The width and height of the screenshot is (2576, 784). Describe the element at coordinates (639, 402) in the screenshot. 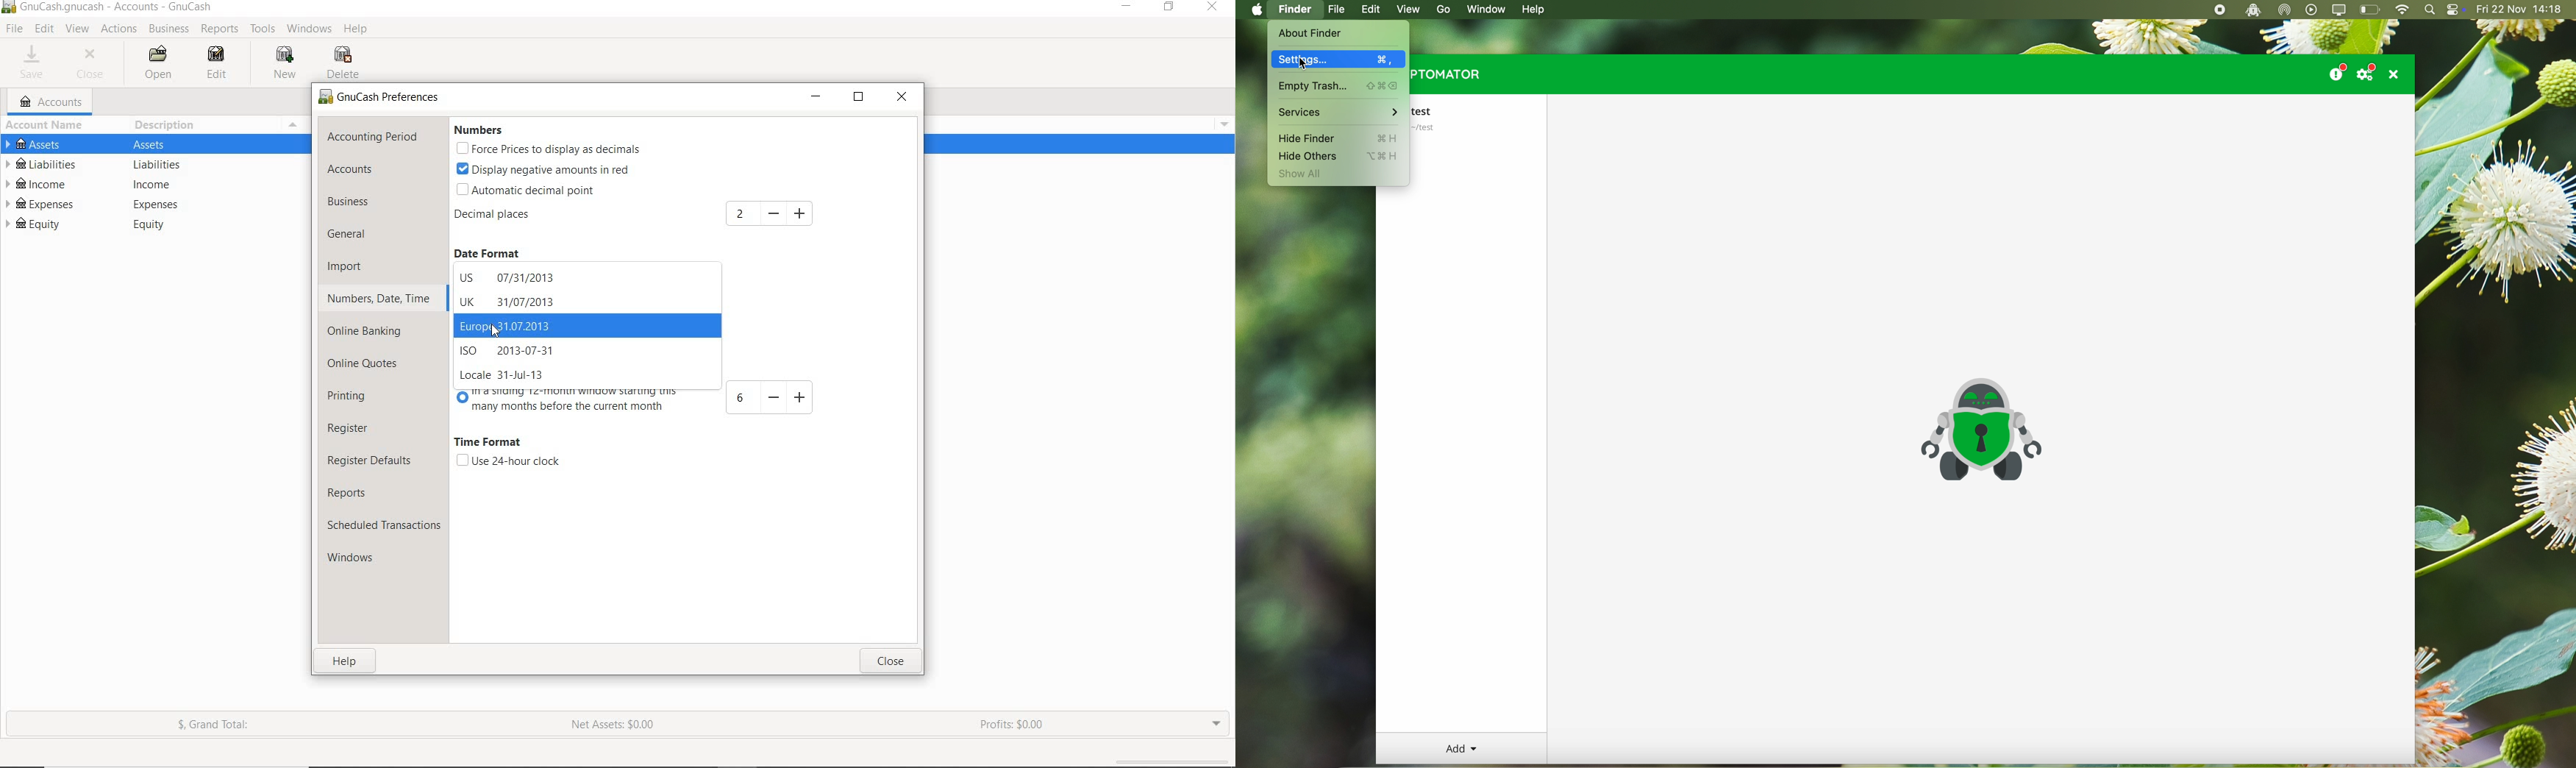

I see `in a sliding 12-month window starting this many months before the current month` at that location.